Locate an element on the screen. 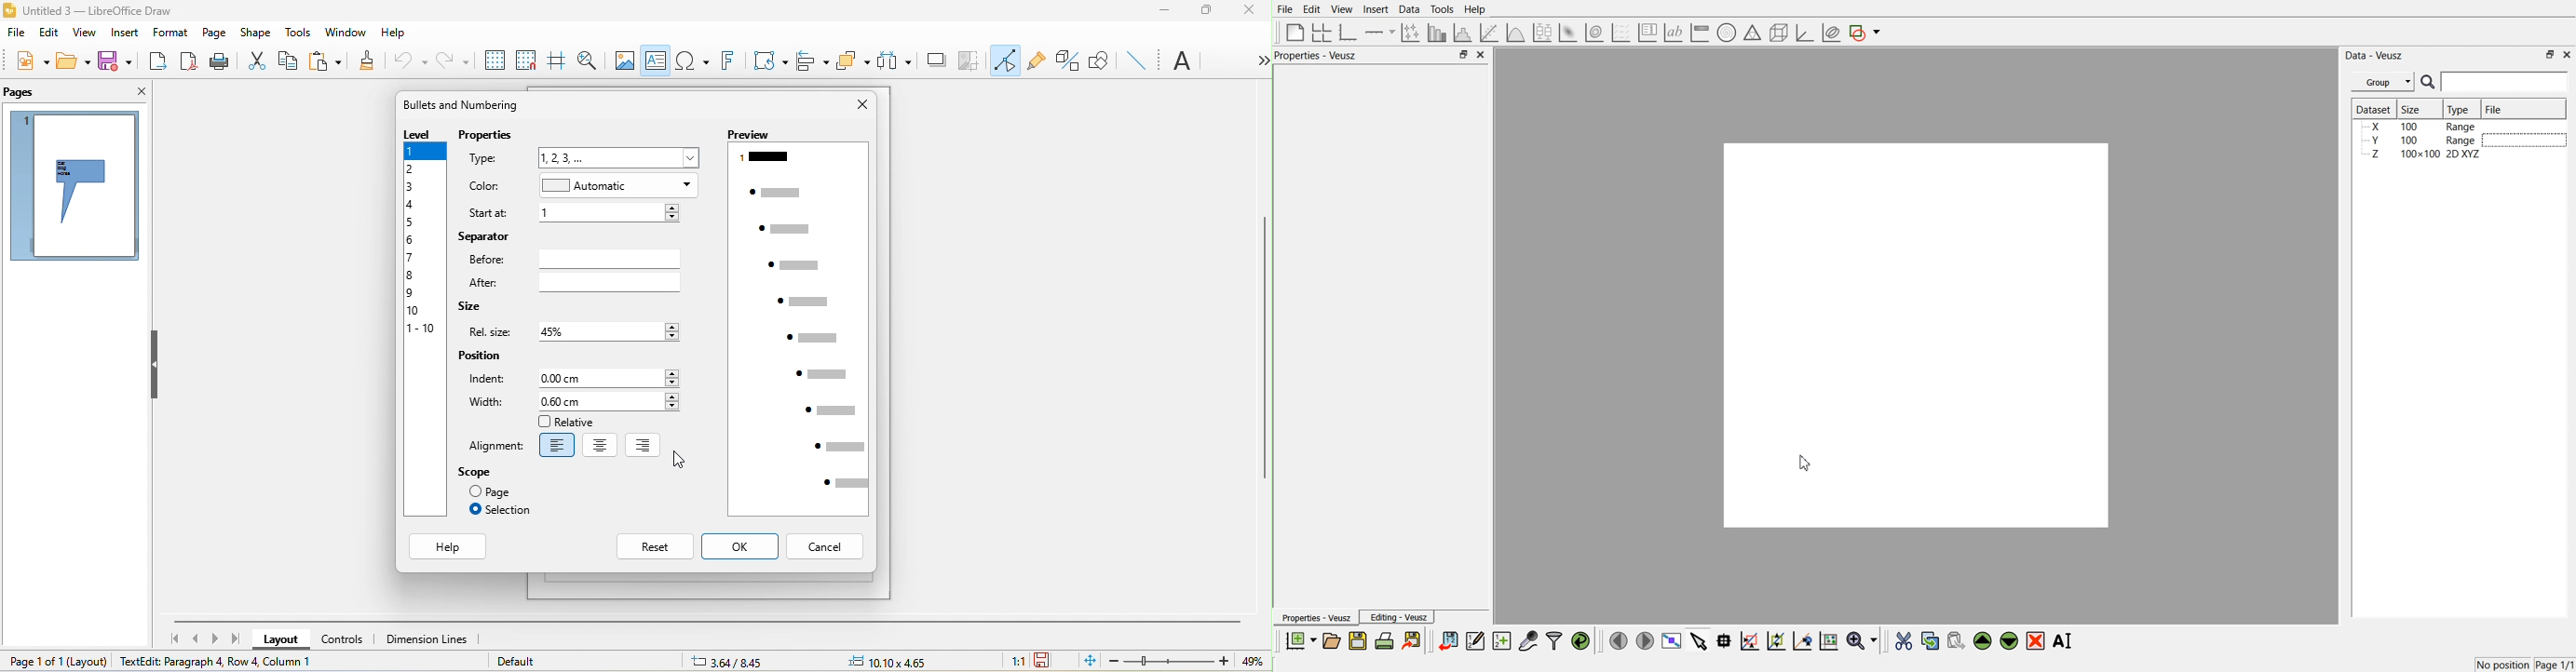 Image resolution: width=2576 pixels, height=672 pixels. paste is located at coordinates (325, 61).